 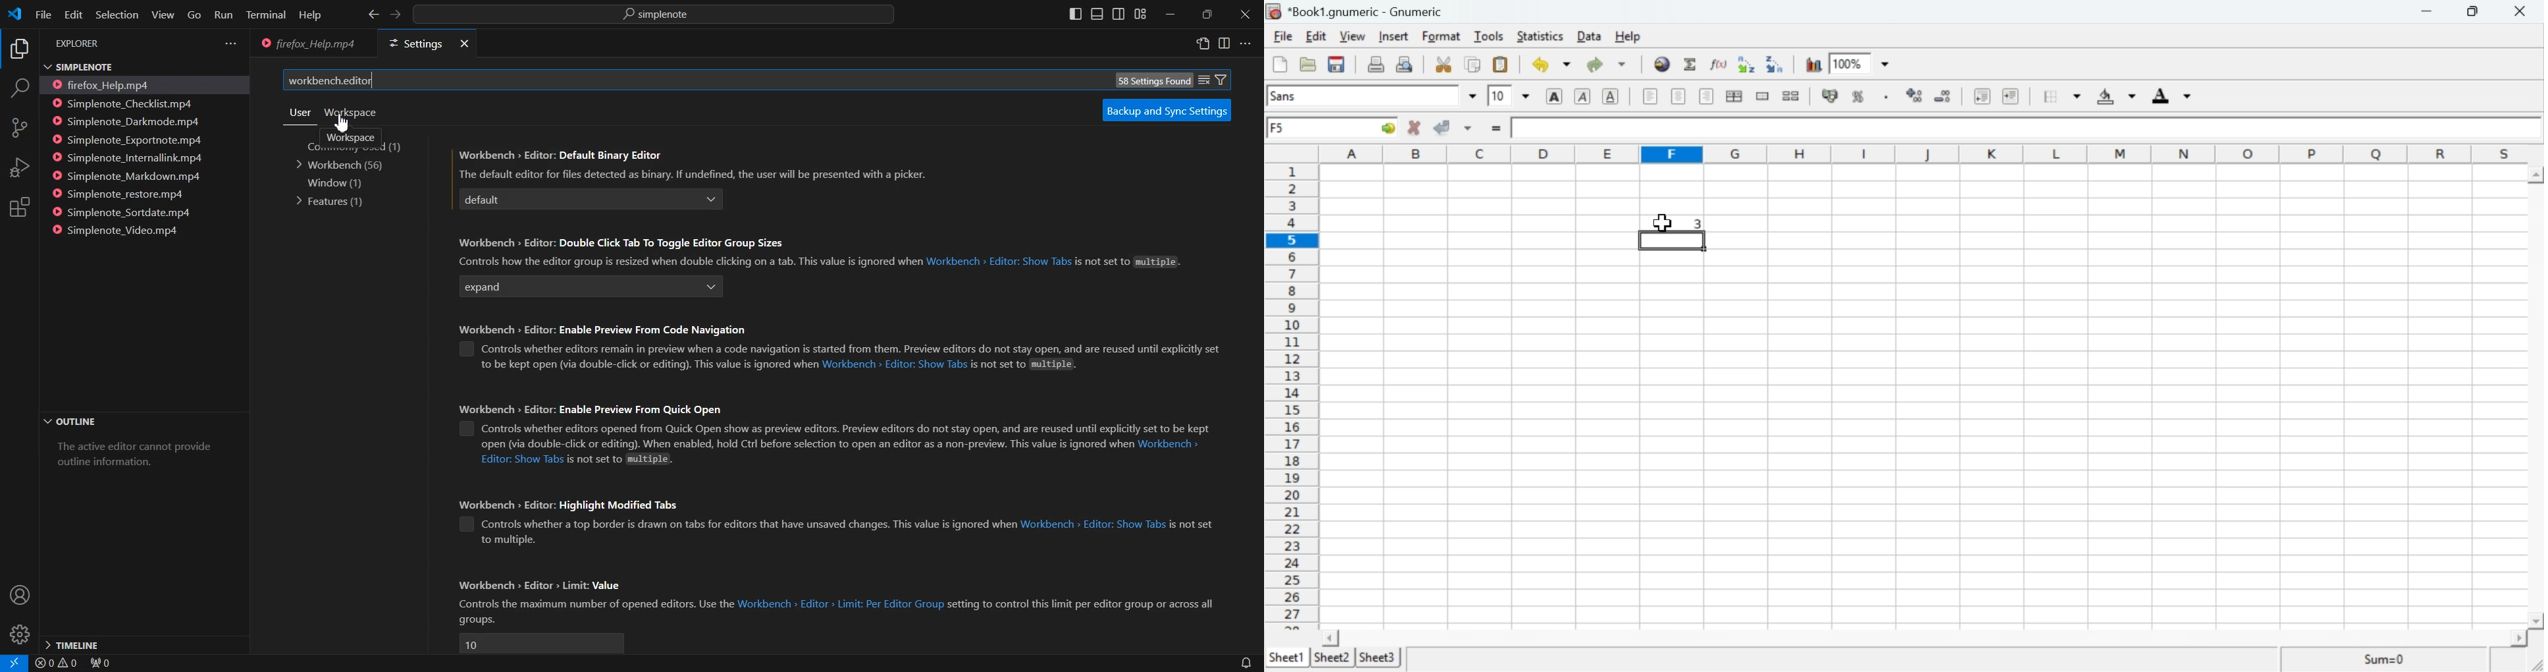 I want to click on Active cell, so click(x=1335, y=129).